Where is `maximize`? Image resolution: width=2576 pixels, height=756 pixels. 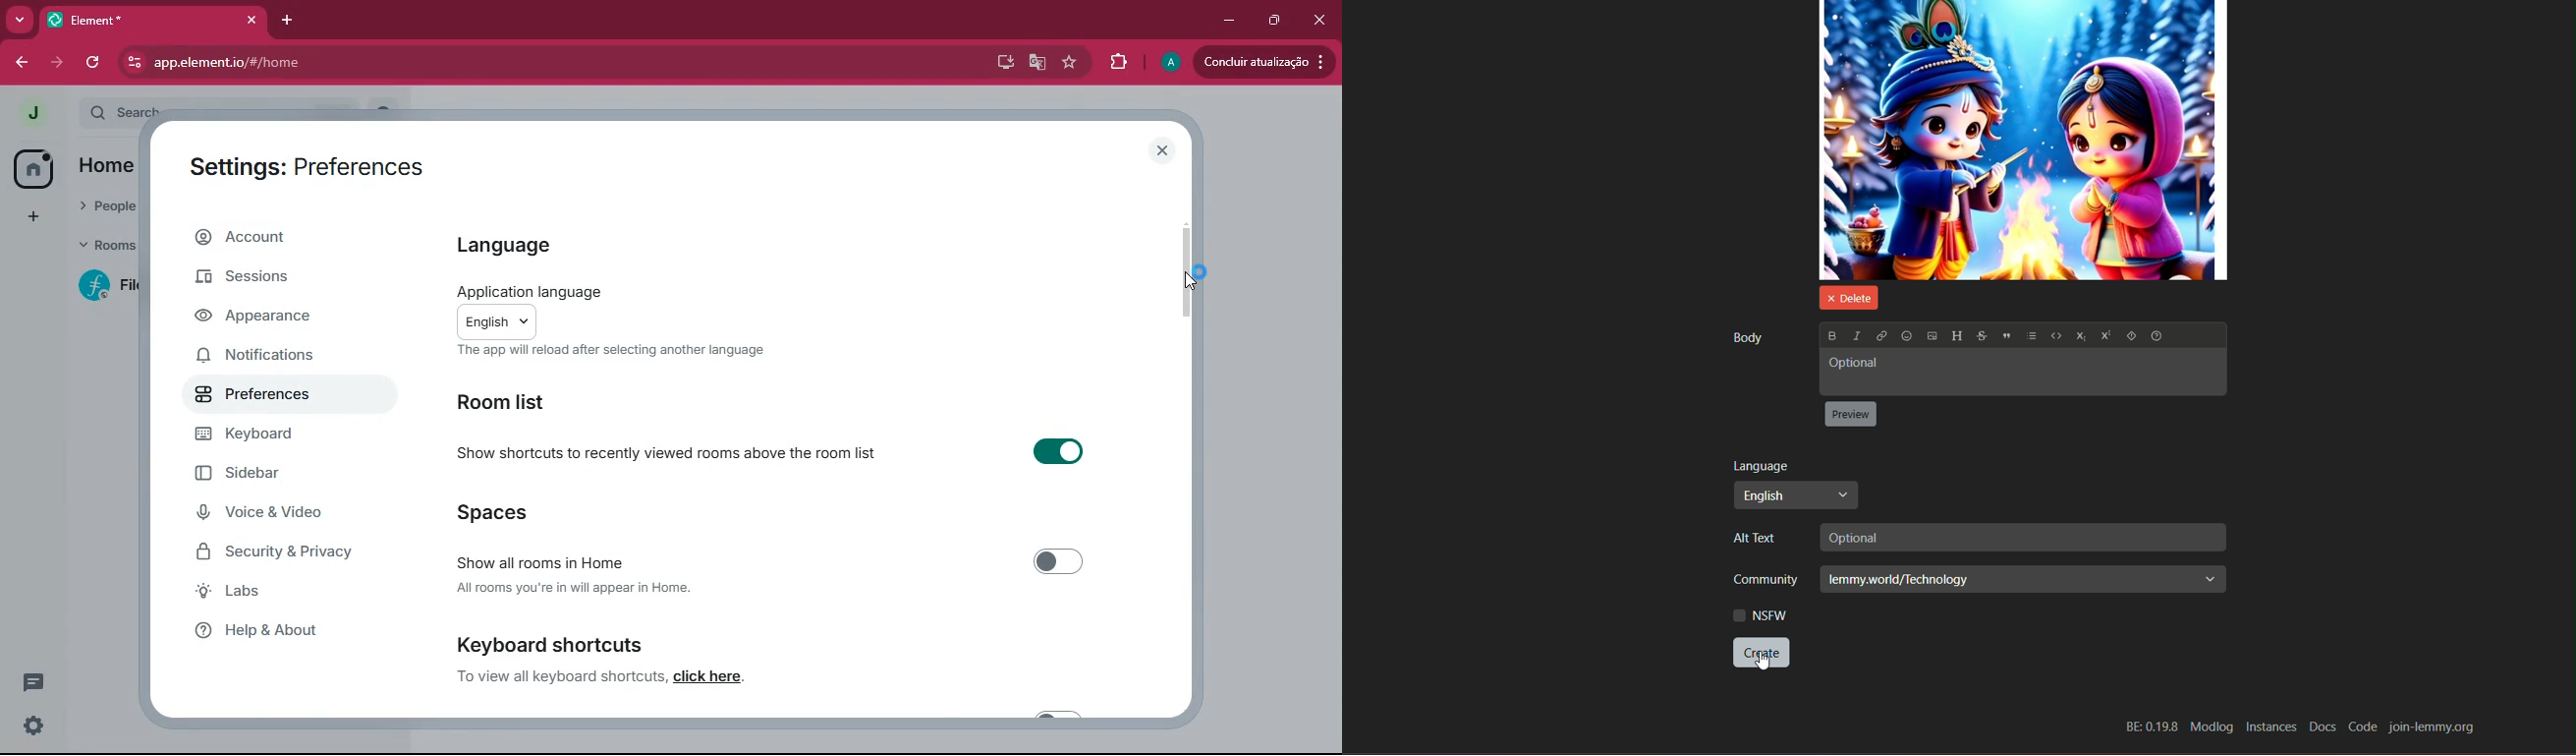 maximize is located at coordinates (1277, 22).